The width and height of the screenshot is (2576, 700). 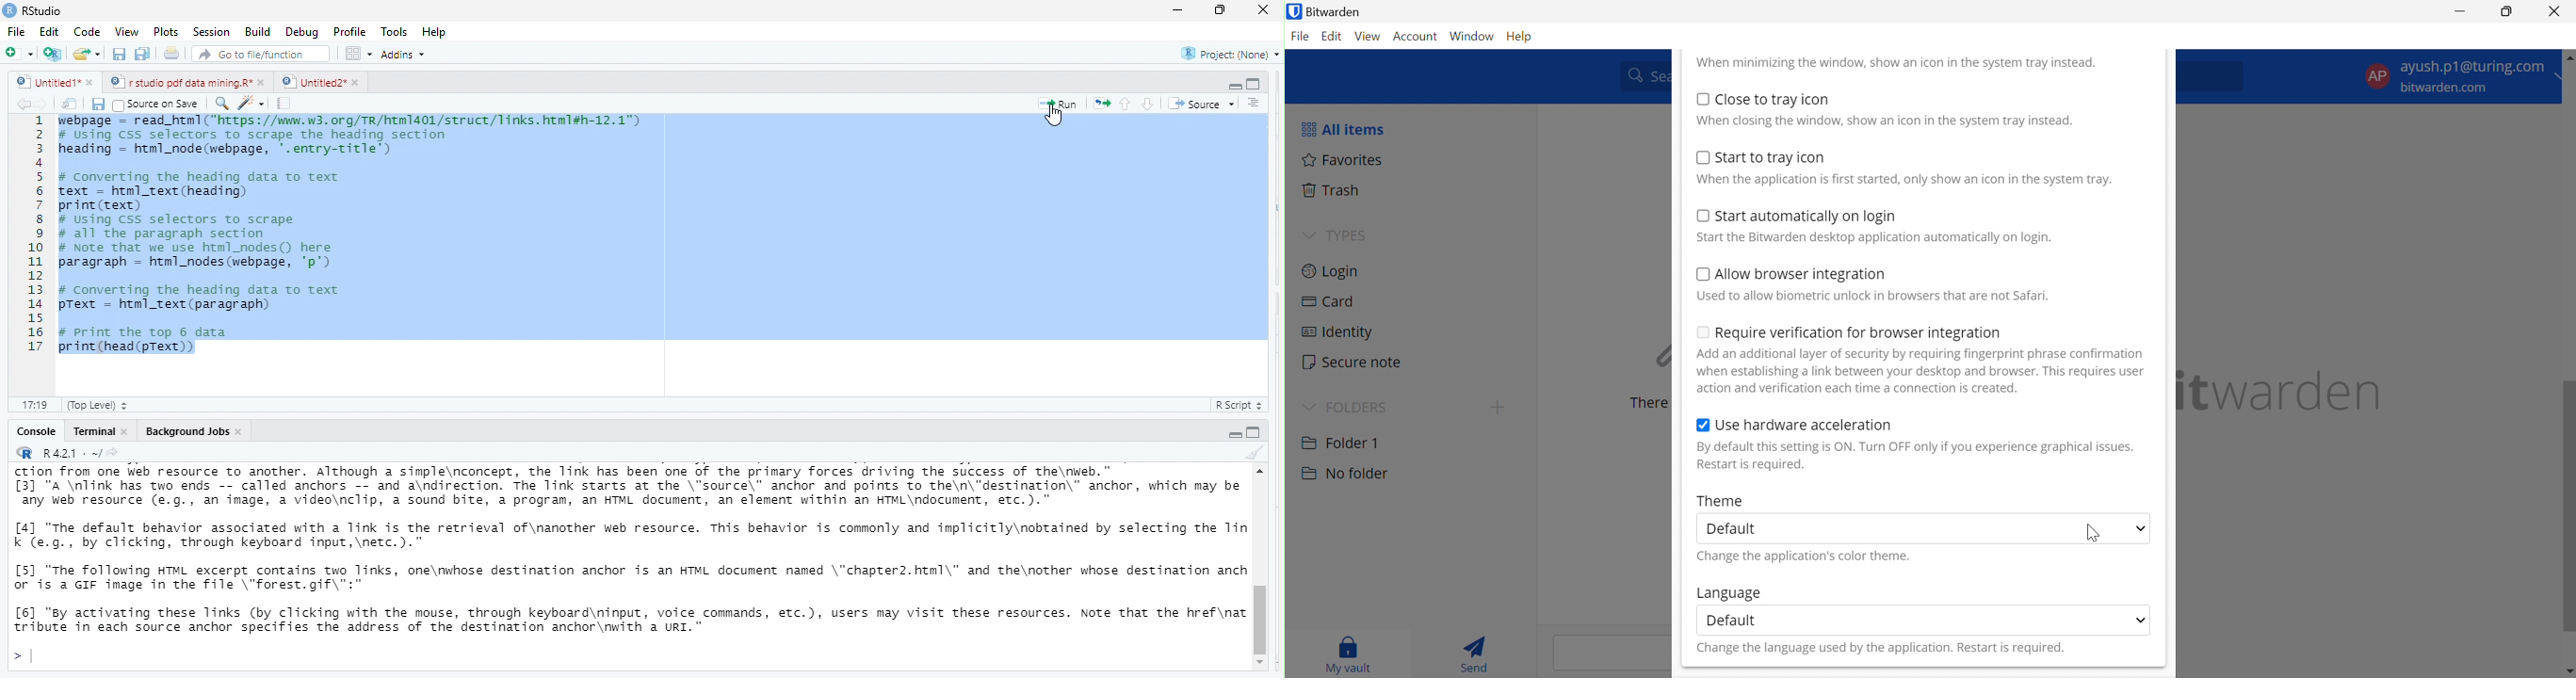 I want to click on  Untitied1", so click(x=44, y=82).